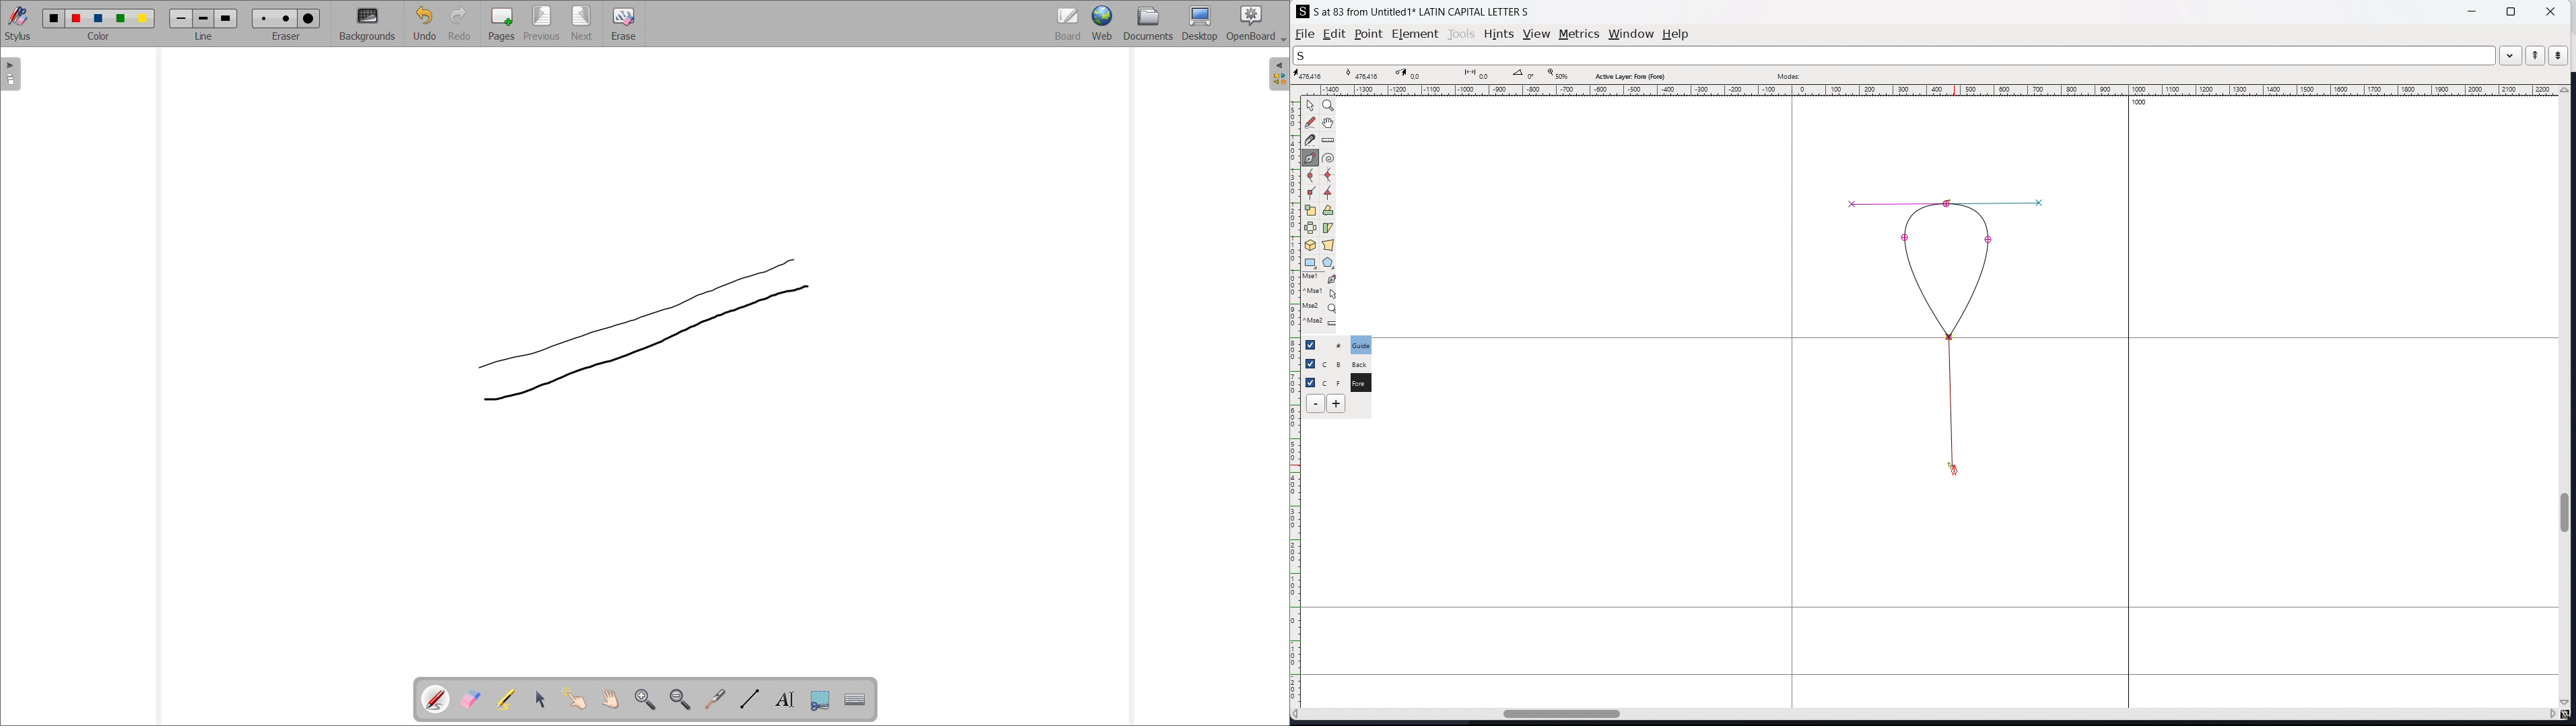 Image resolution: width=2576 pixels, height=728 pixels. What do you see at coordinates (1311, 176) in the screenshot?
I see `add a curve point` at bounding box center [1311, 176].